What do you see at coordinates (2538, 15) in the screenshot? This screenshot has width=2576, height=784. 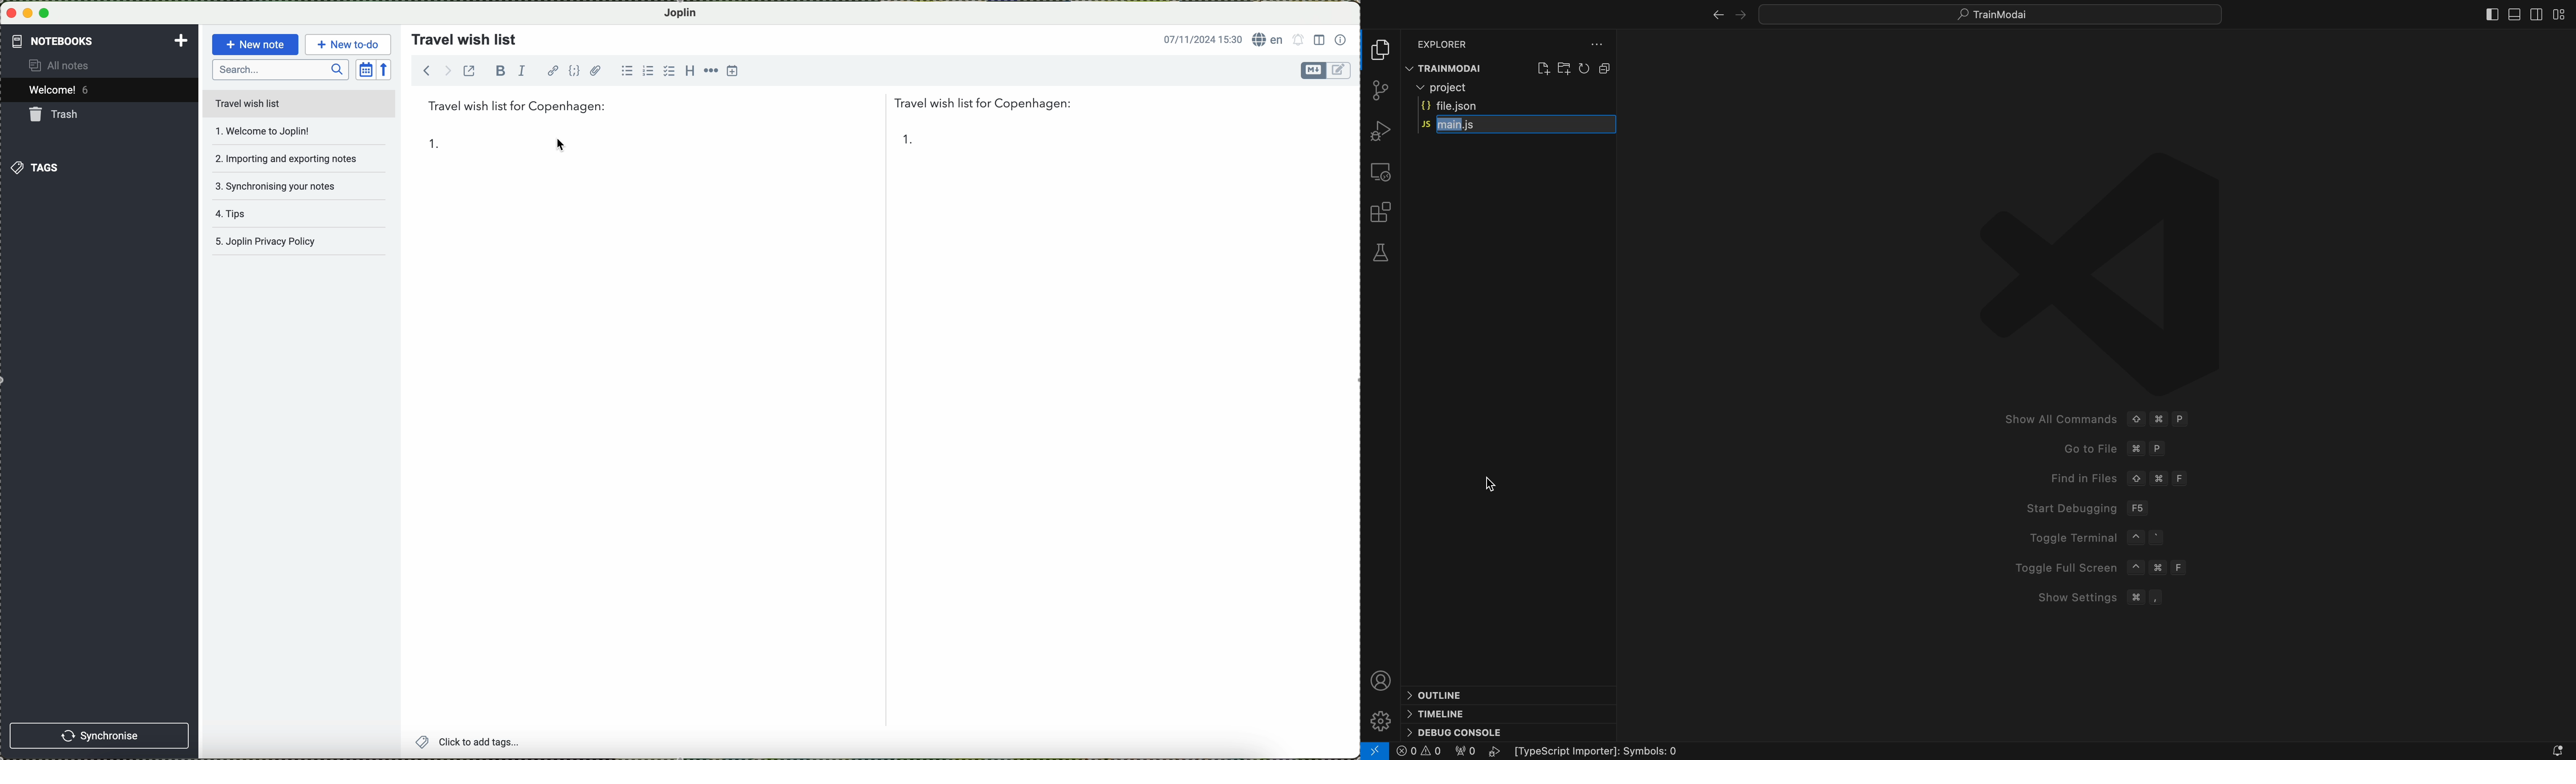 I see `sidebar right` at bounding box center [2538, 15].